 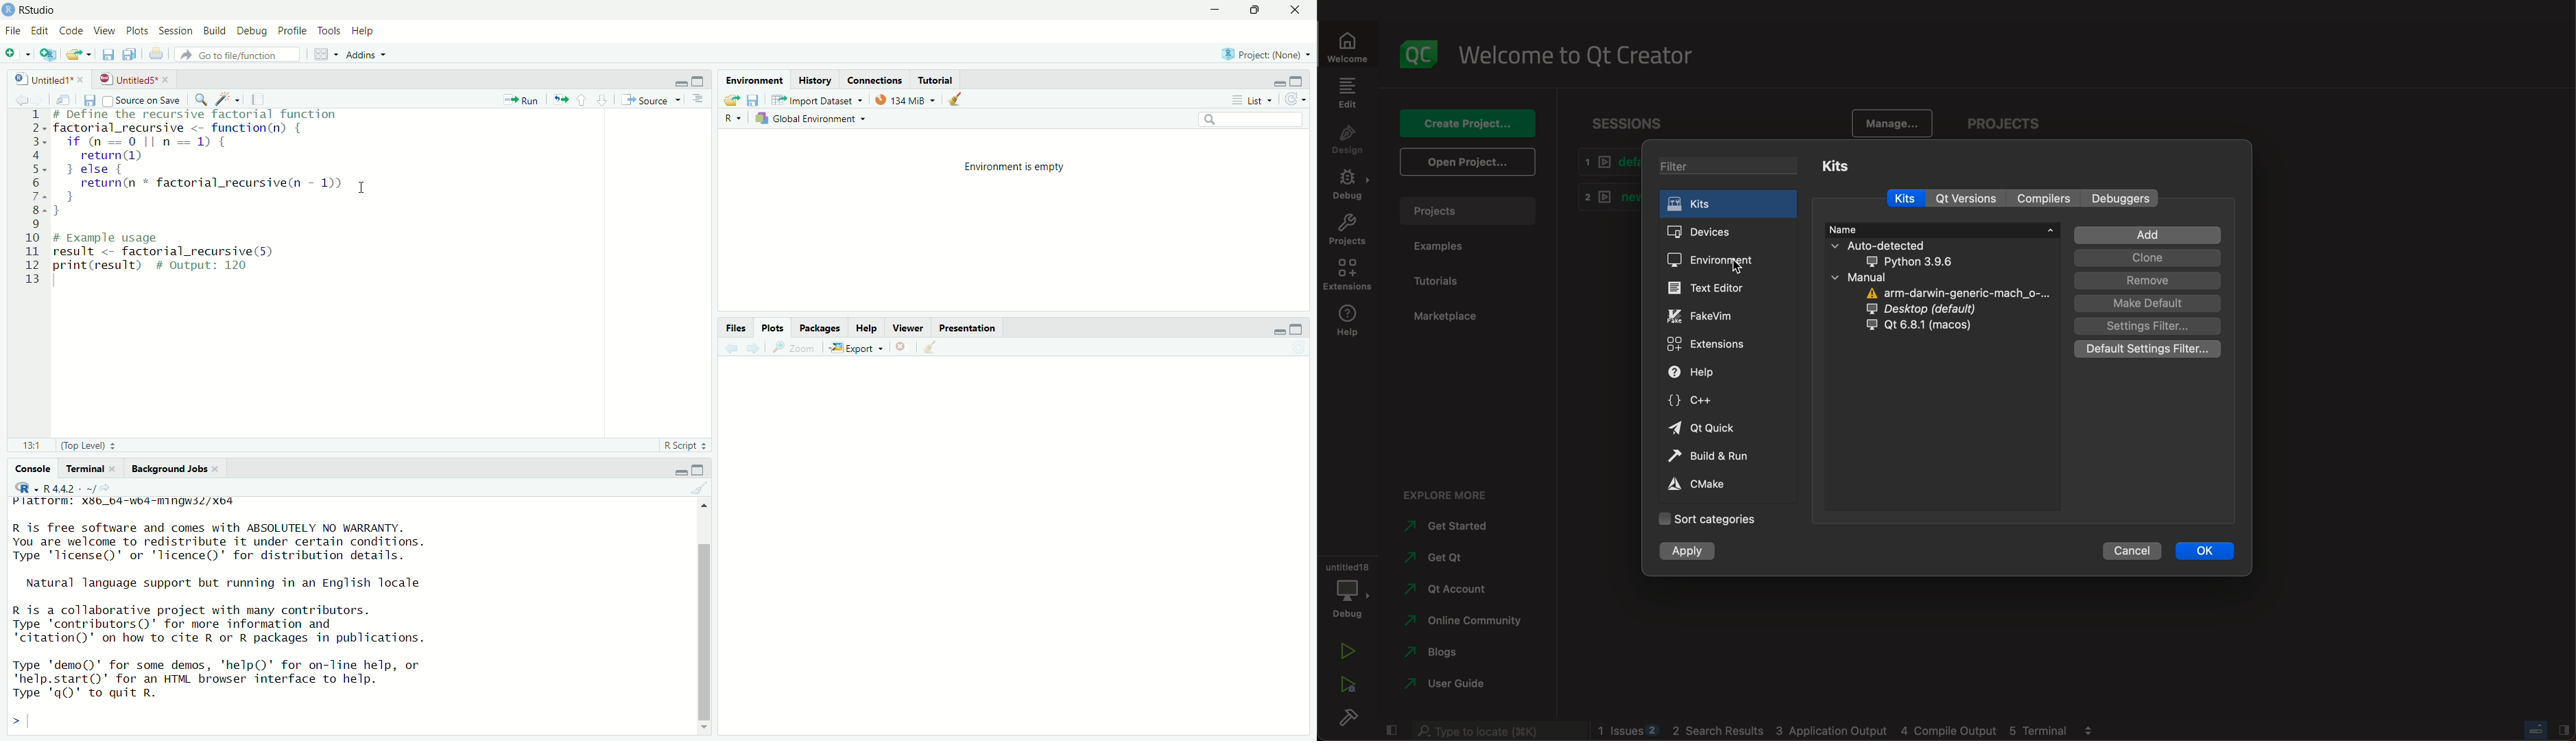 I want to click on Save current document (Ctrl + S), so click(x=109, y=55).